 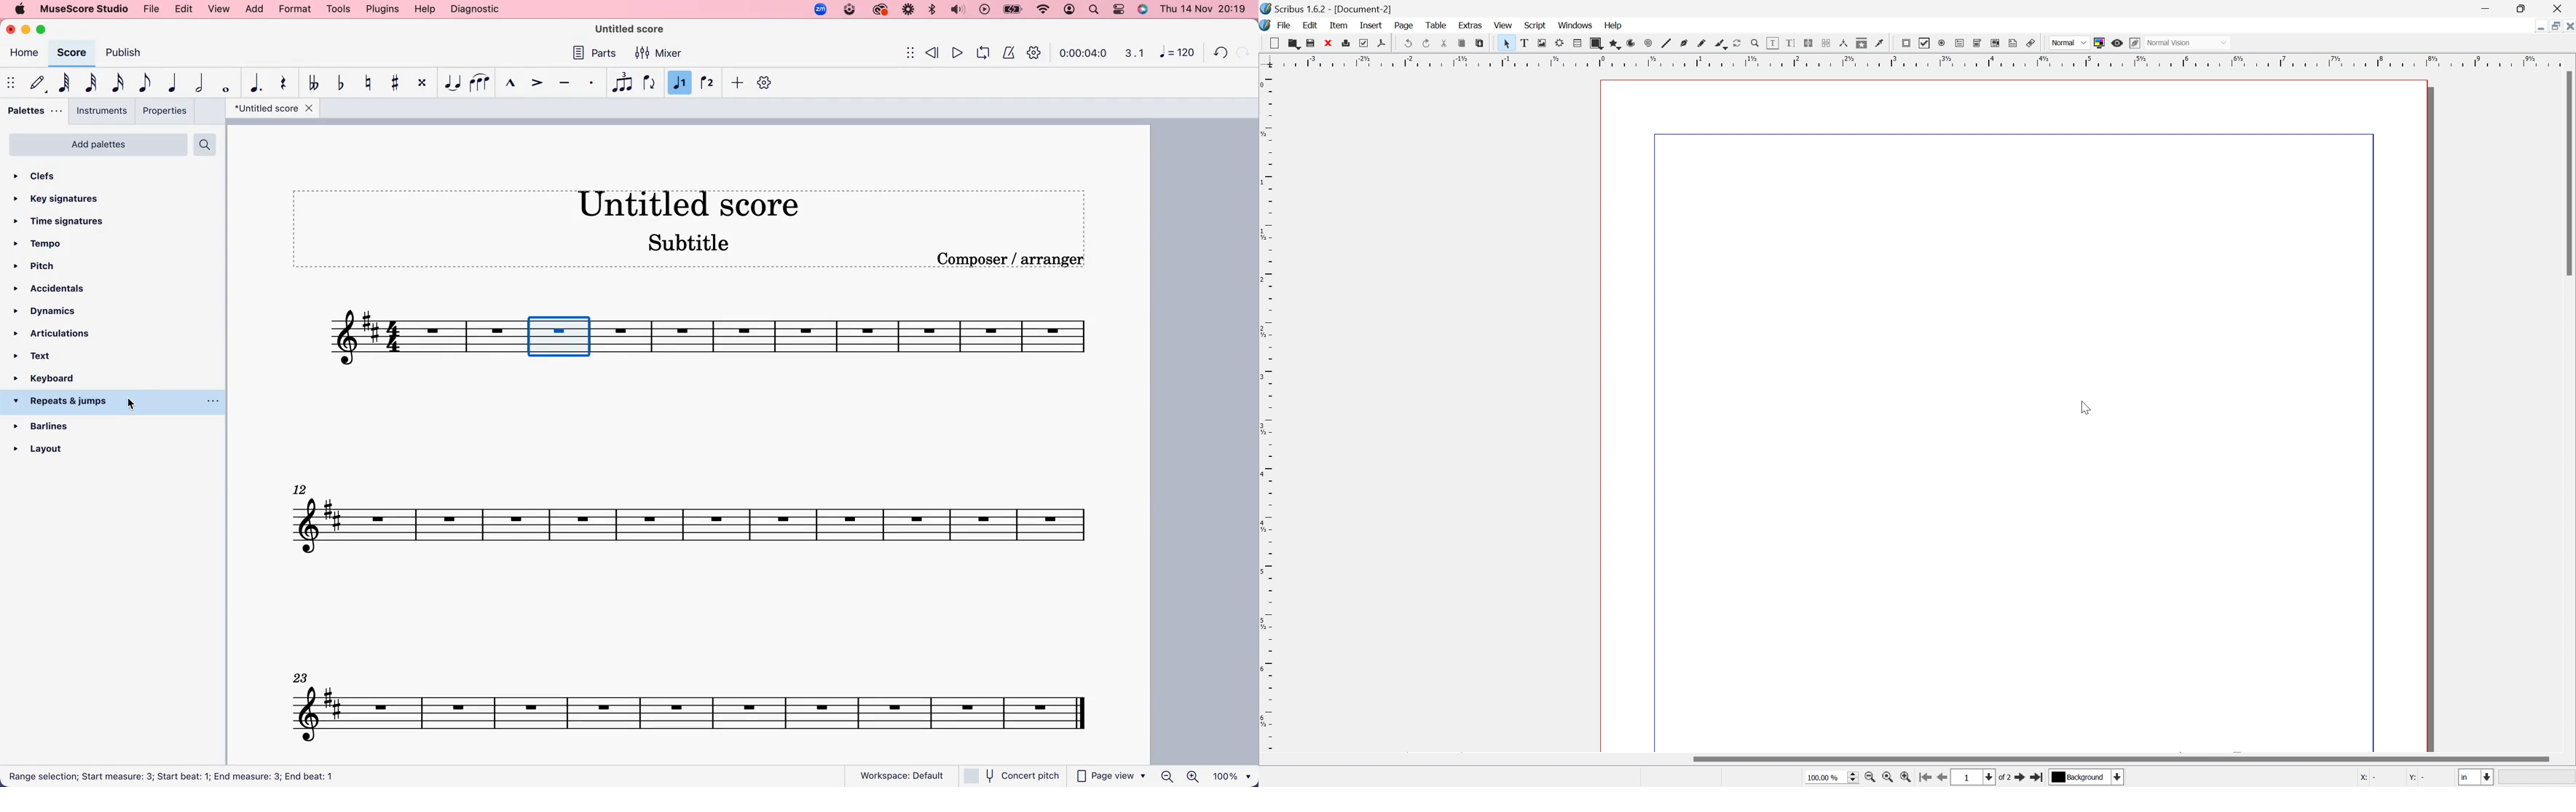 What do you see at coordinates (1141, 9) in the screenshot?
I see `siri` at bounding box center [1141, 9].